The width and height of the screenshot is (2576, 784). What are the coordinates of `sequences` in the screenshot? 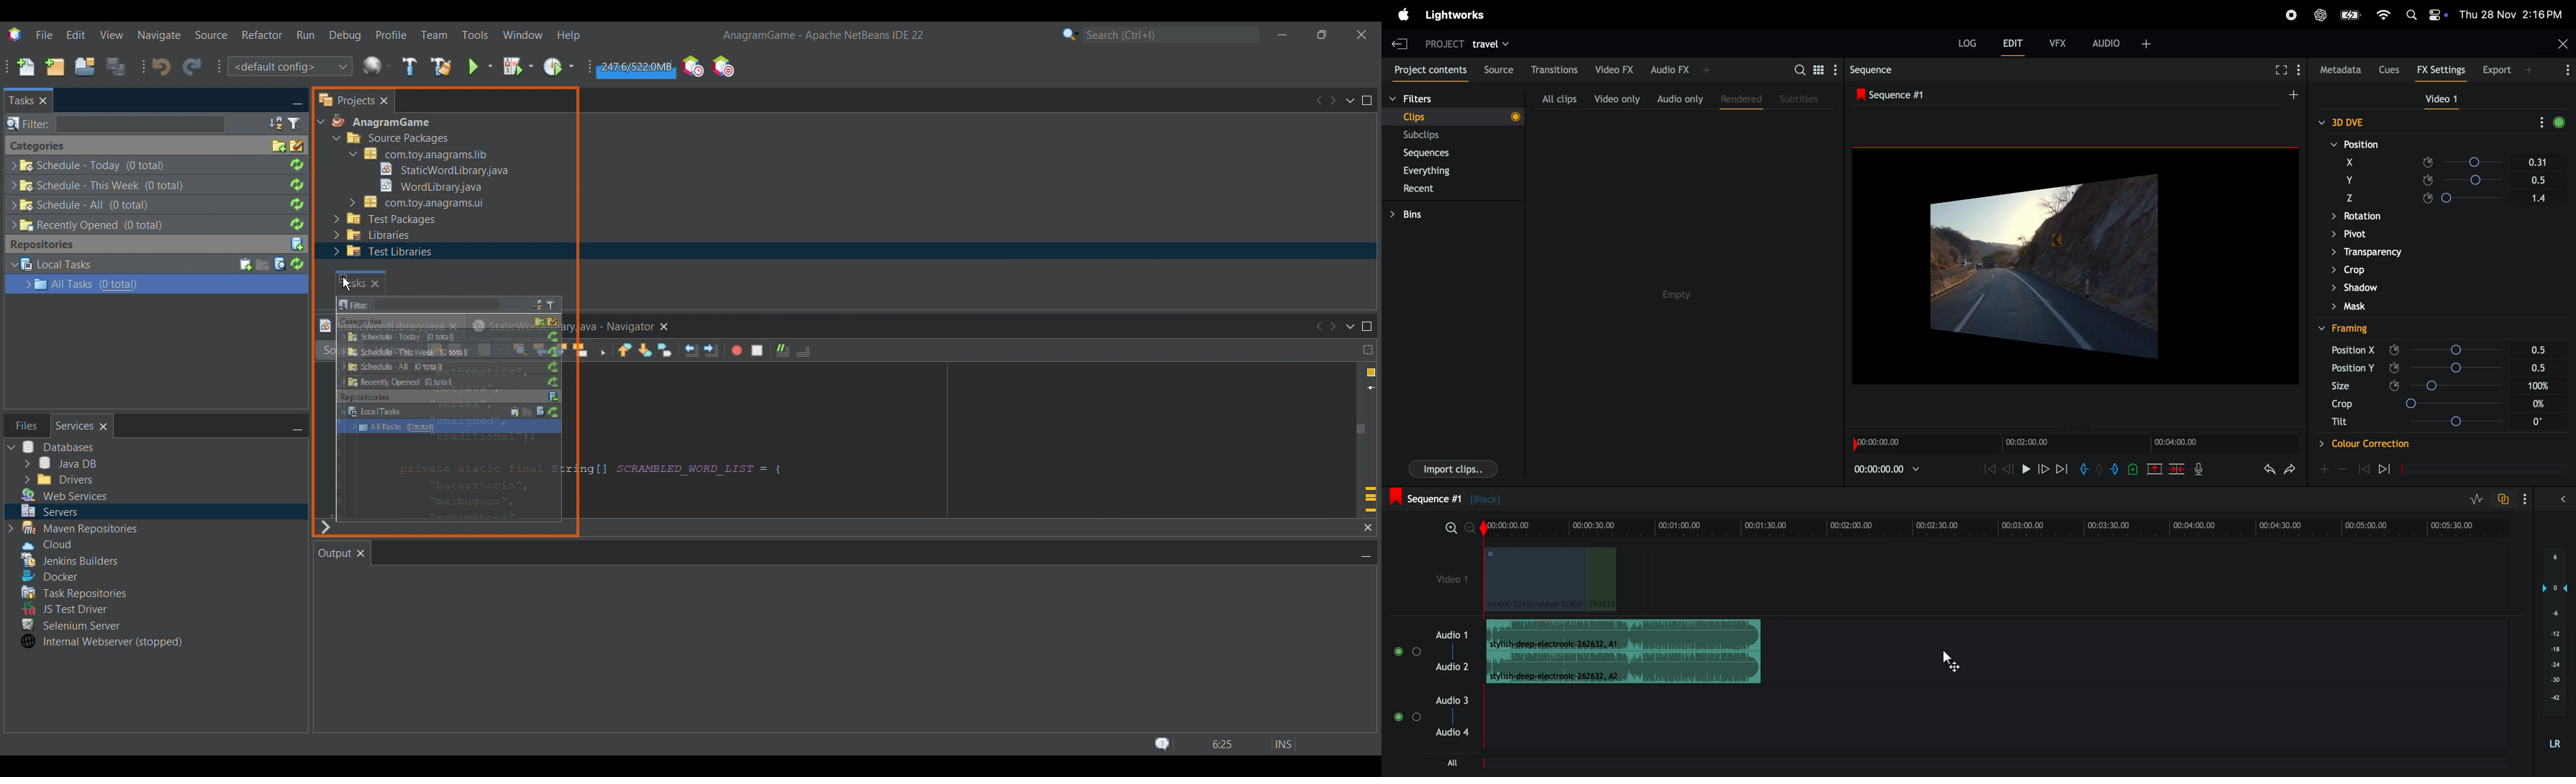 It's located at (1435, 153).